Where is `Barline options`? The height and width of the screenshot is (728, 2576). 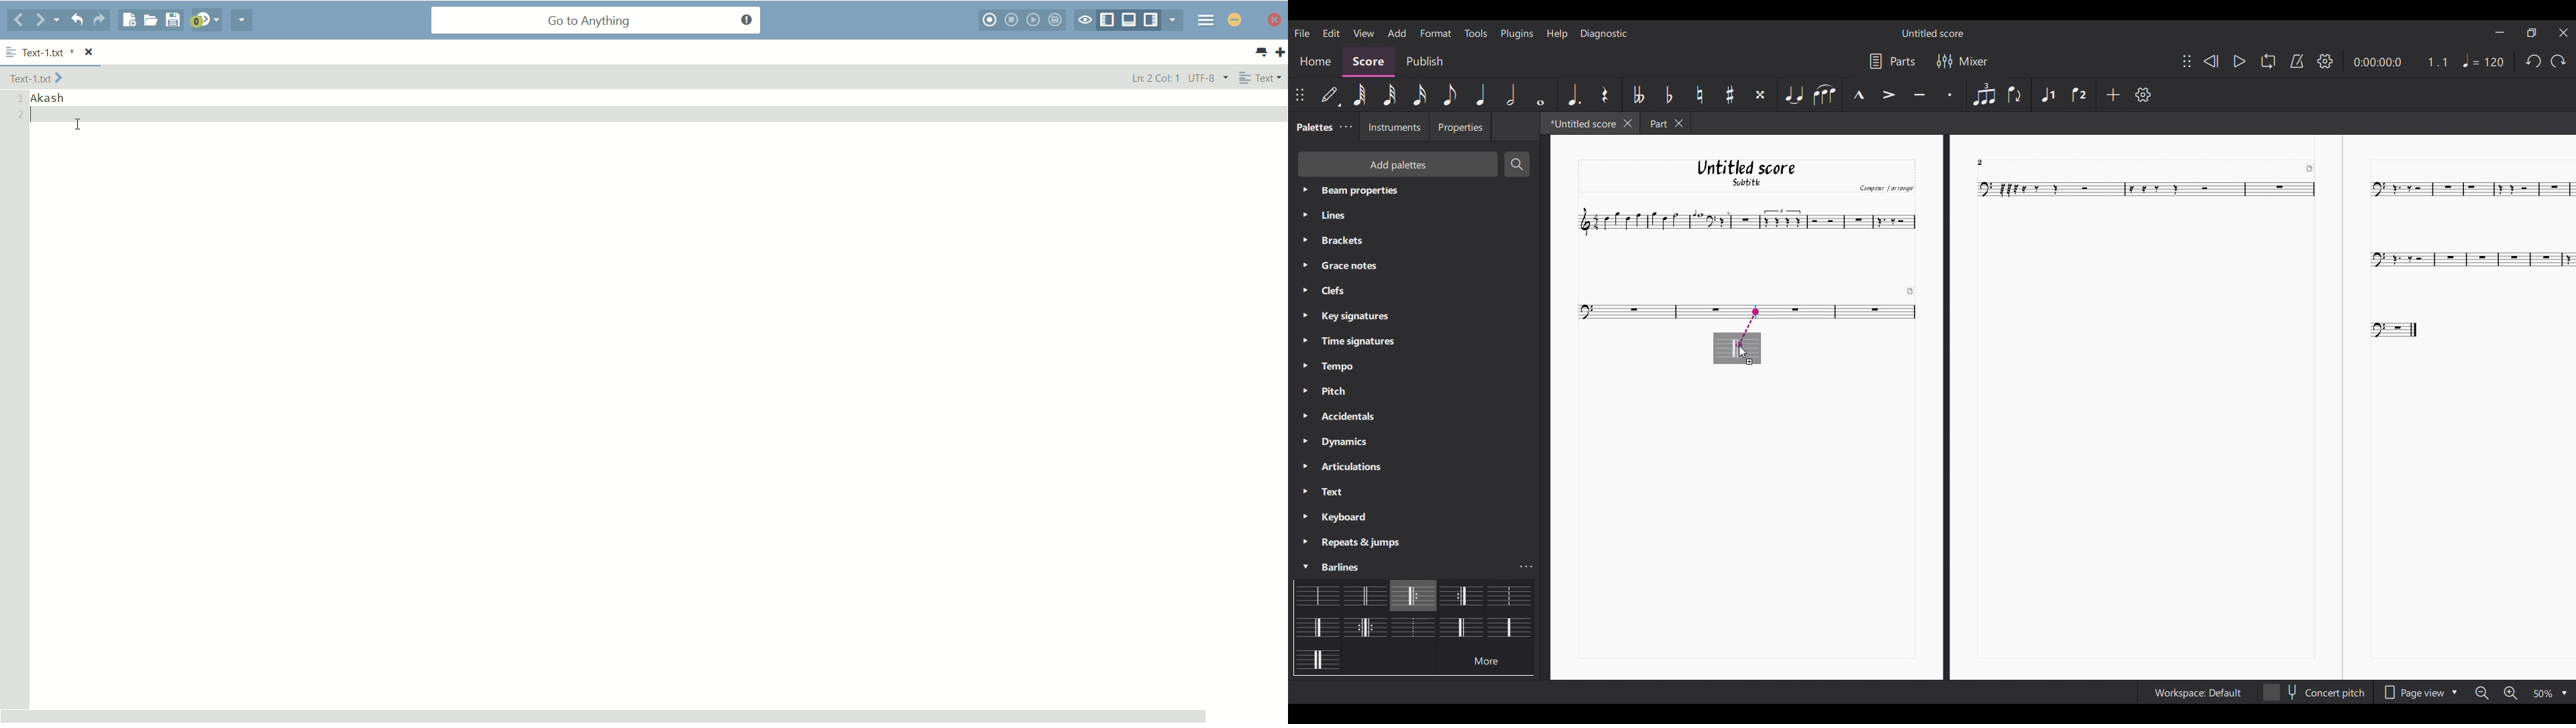 Barline options is located at coordinates (1459, 623).